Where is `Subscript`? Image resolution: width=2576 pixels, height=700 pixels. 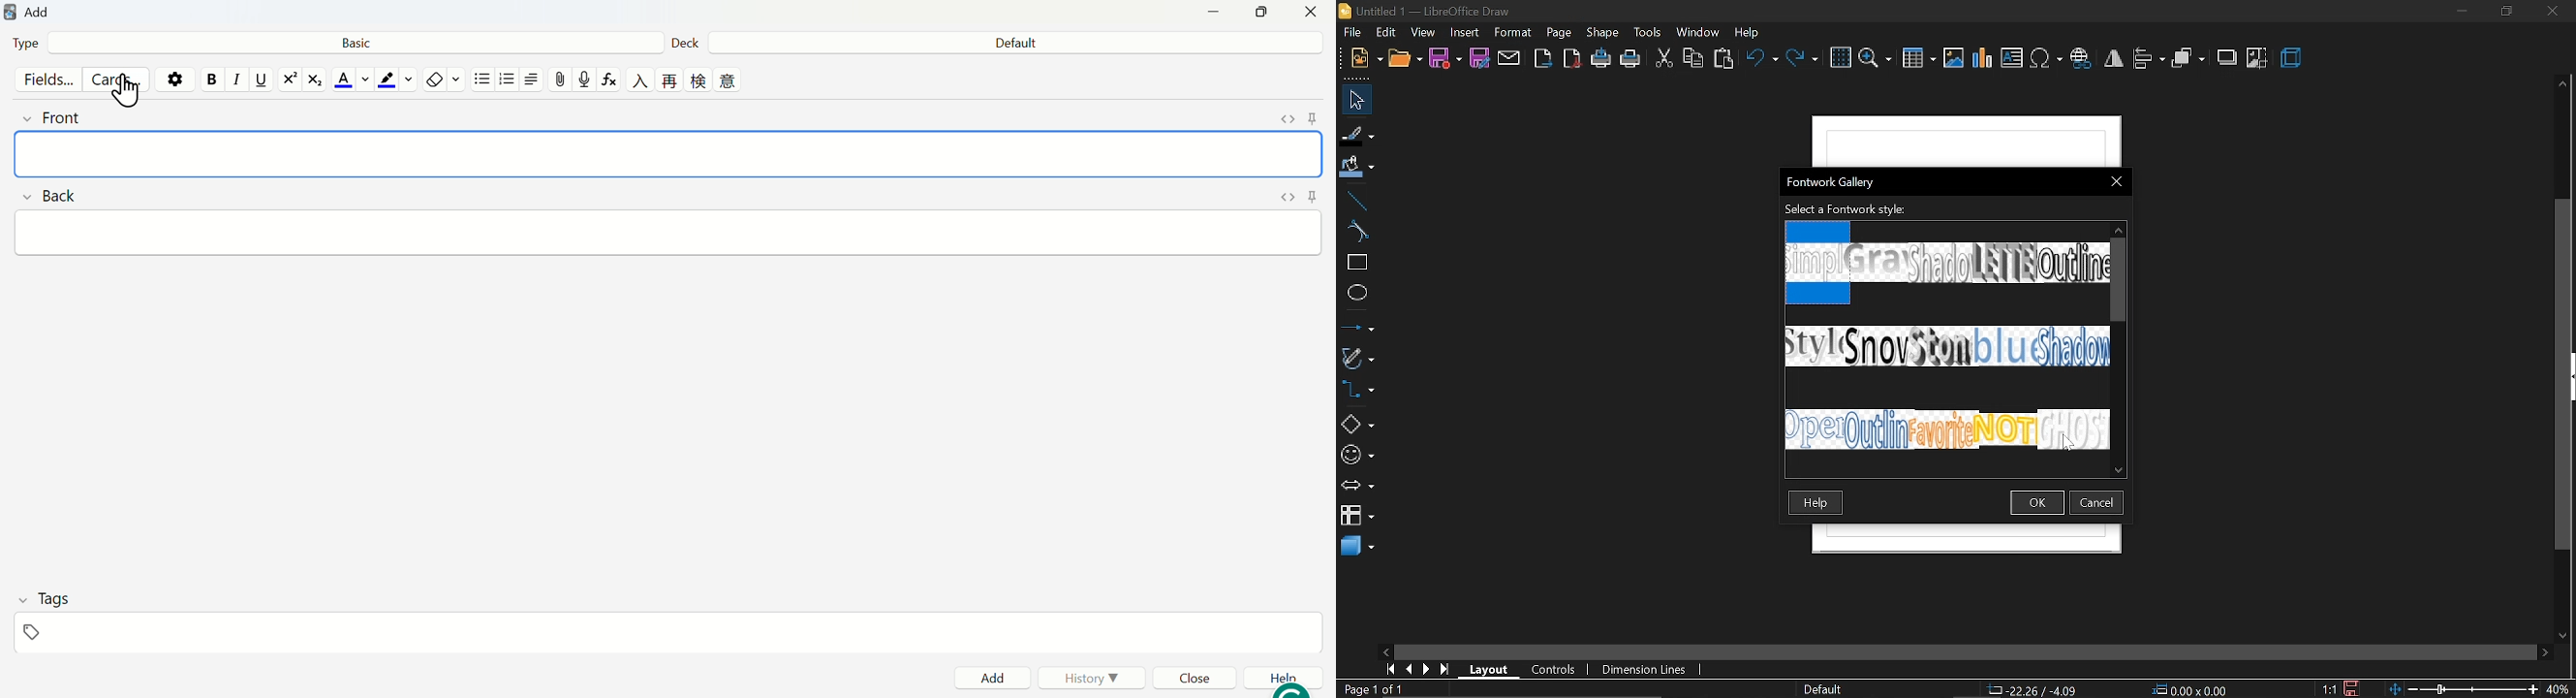 Subscript is located at coordinates (315, 79).